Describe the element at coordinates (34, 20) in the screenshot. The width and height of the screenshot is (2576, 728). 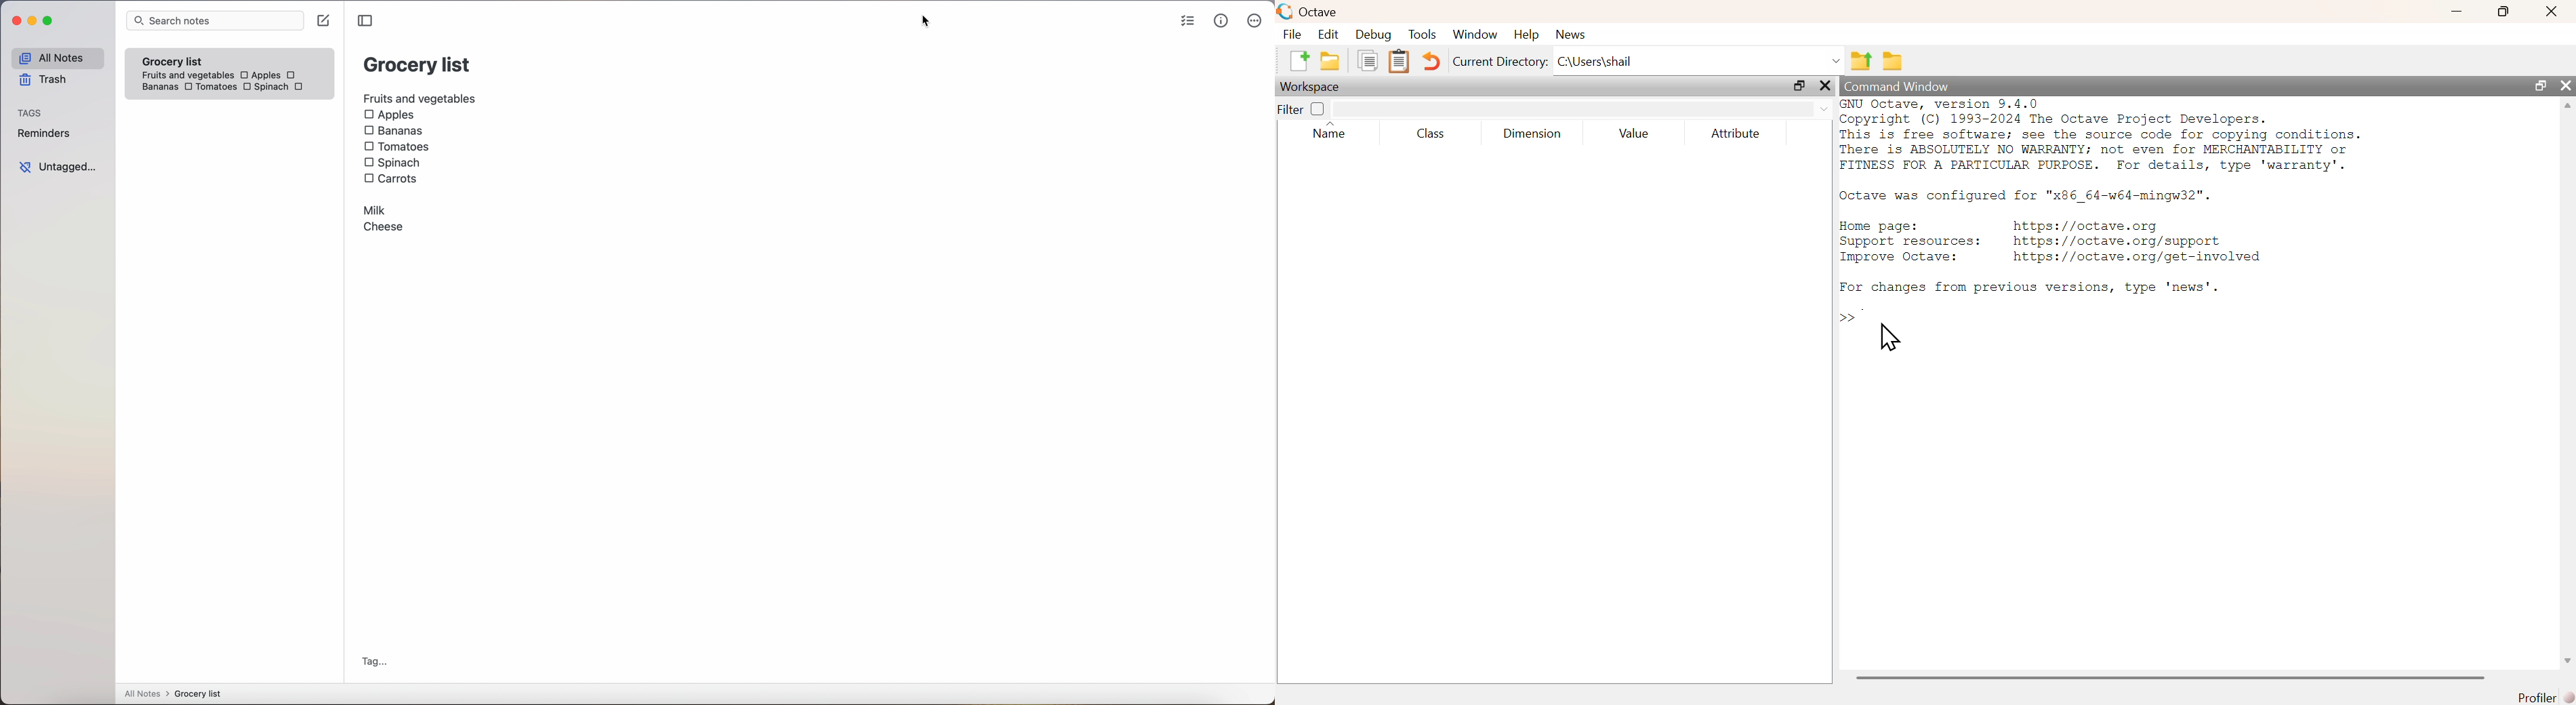
I see `minimize` at that location.